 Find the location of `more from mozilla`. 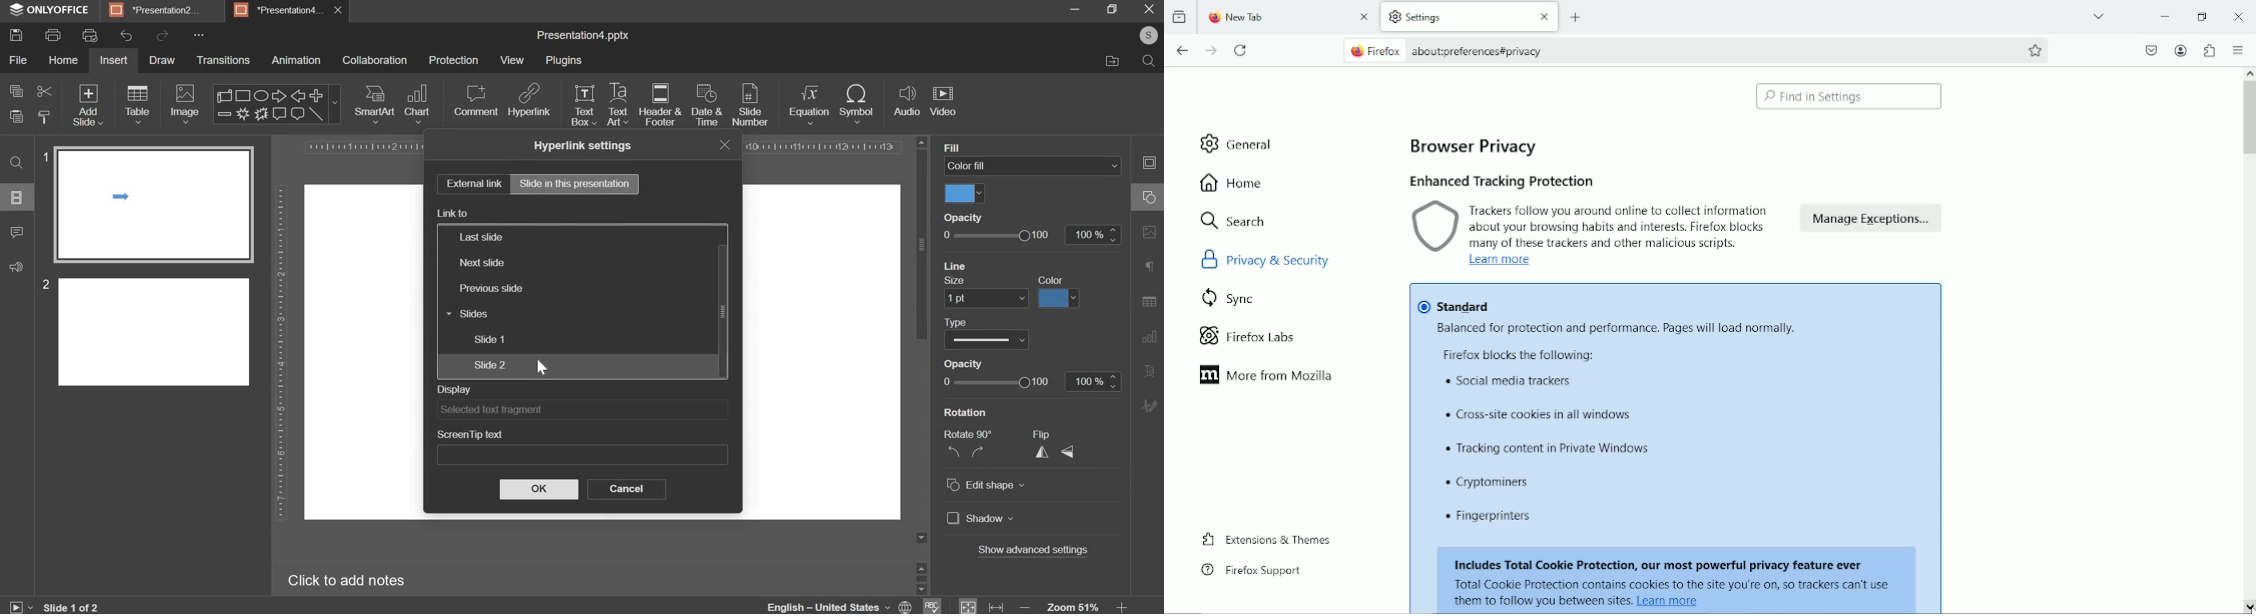

more from mozilla is located at coordinates (1268, 376).